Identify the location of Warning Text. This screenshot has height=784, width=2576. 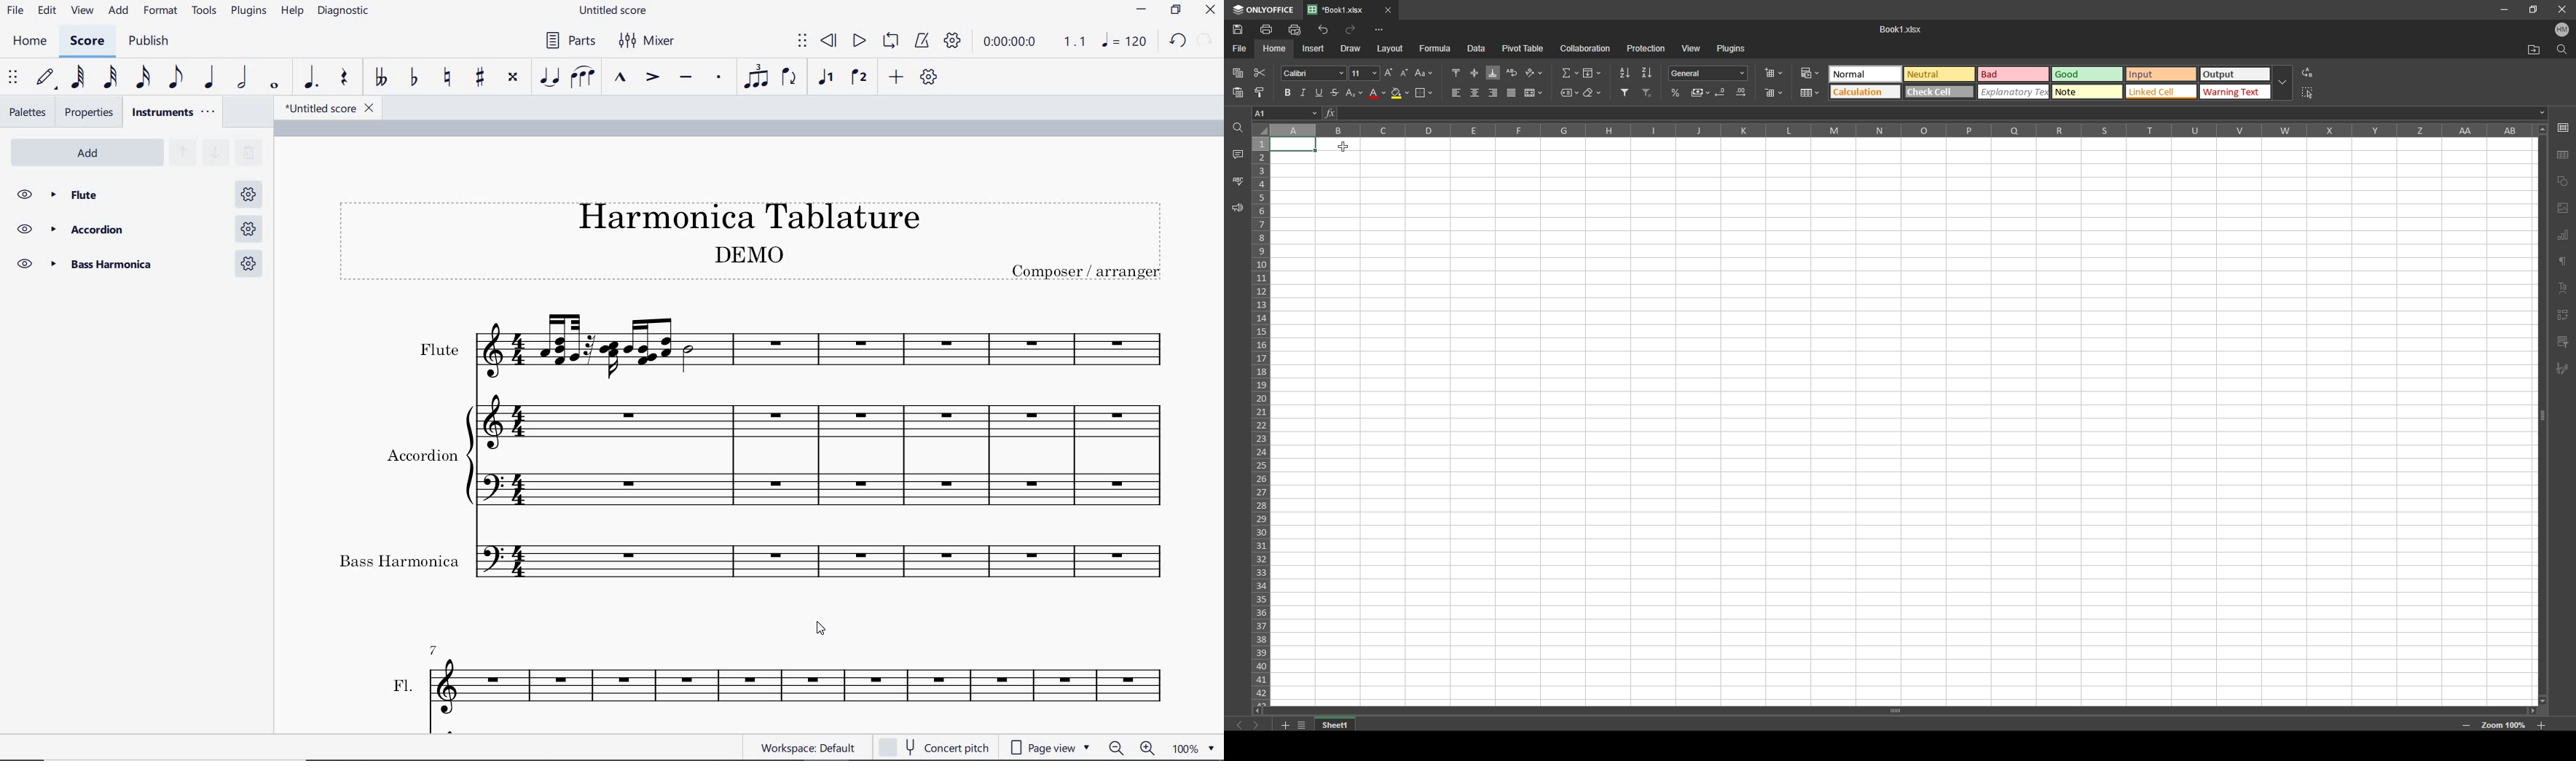
(2235, 93).